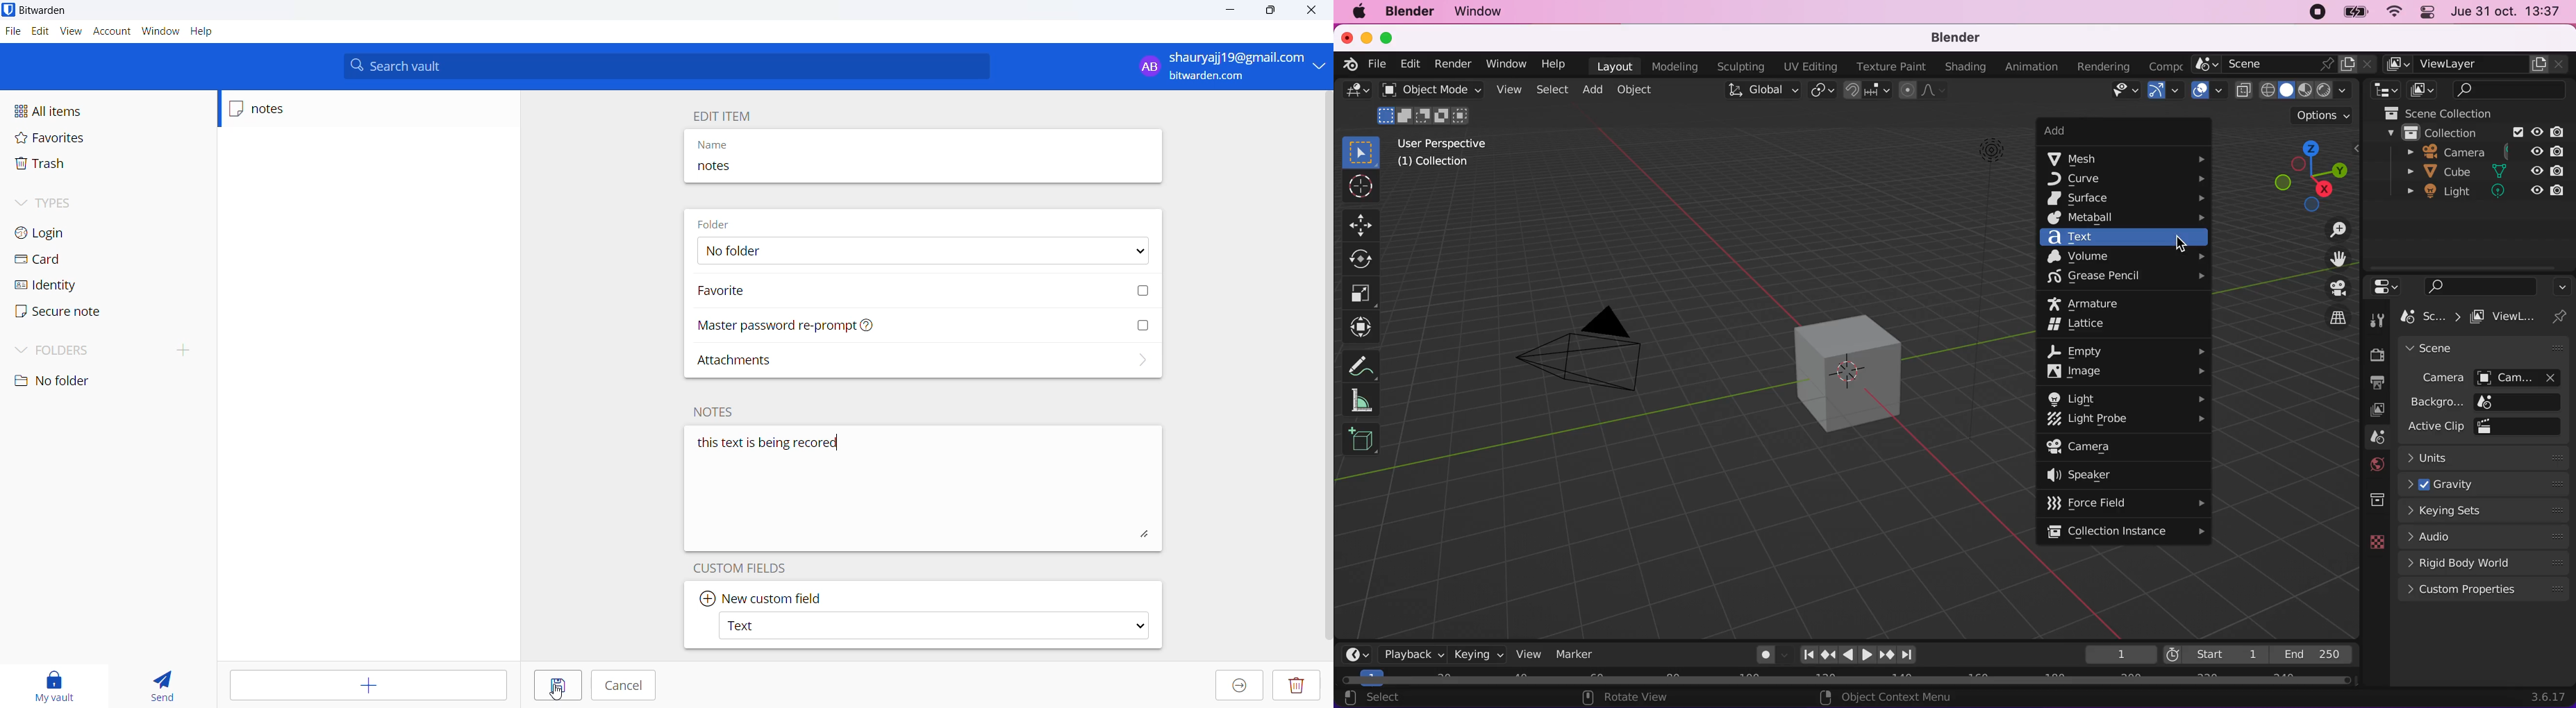 Image resolution: width=2576 pixels, height=728 pixels. Describe the element at coordinates (2510, 12) in the screenshot. I see `jue 31 oct, 13:37` at that location.